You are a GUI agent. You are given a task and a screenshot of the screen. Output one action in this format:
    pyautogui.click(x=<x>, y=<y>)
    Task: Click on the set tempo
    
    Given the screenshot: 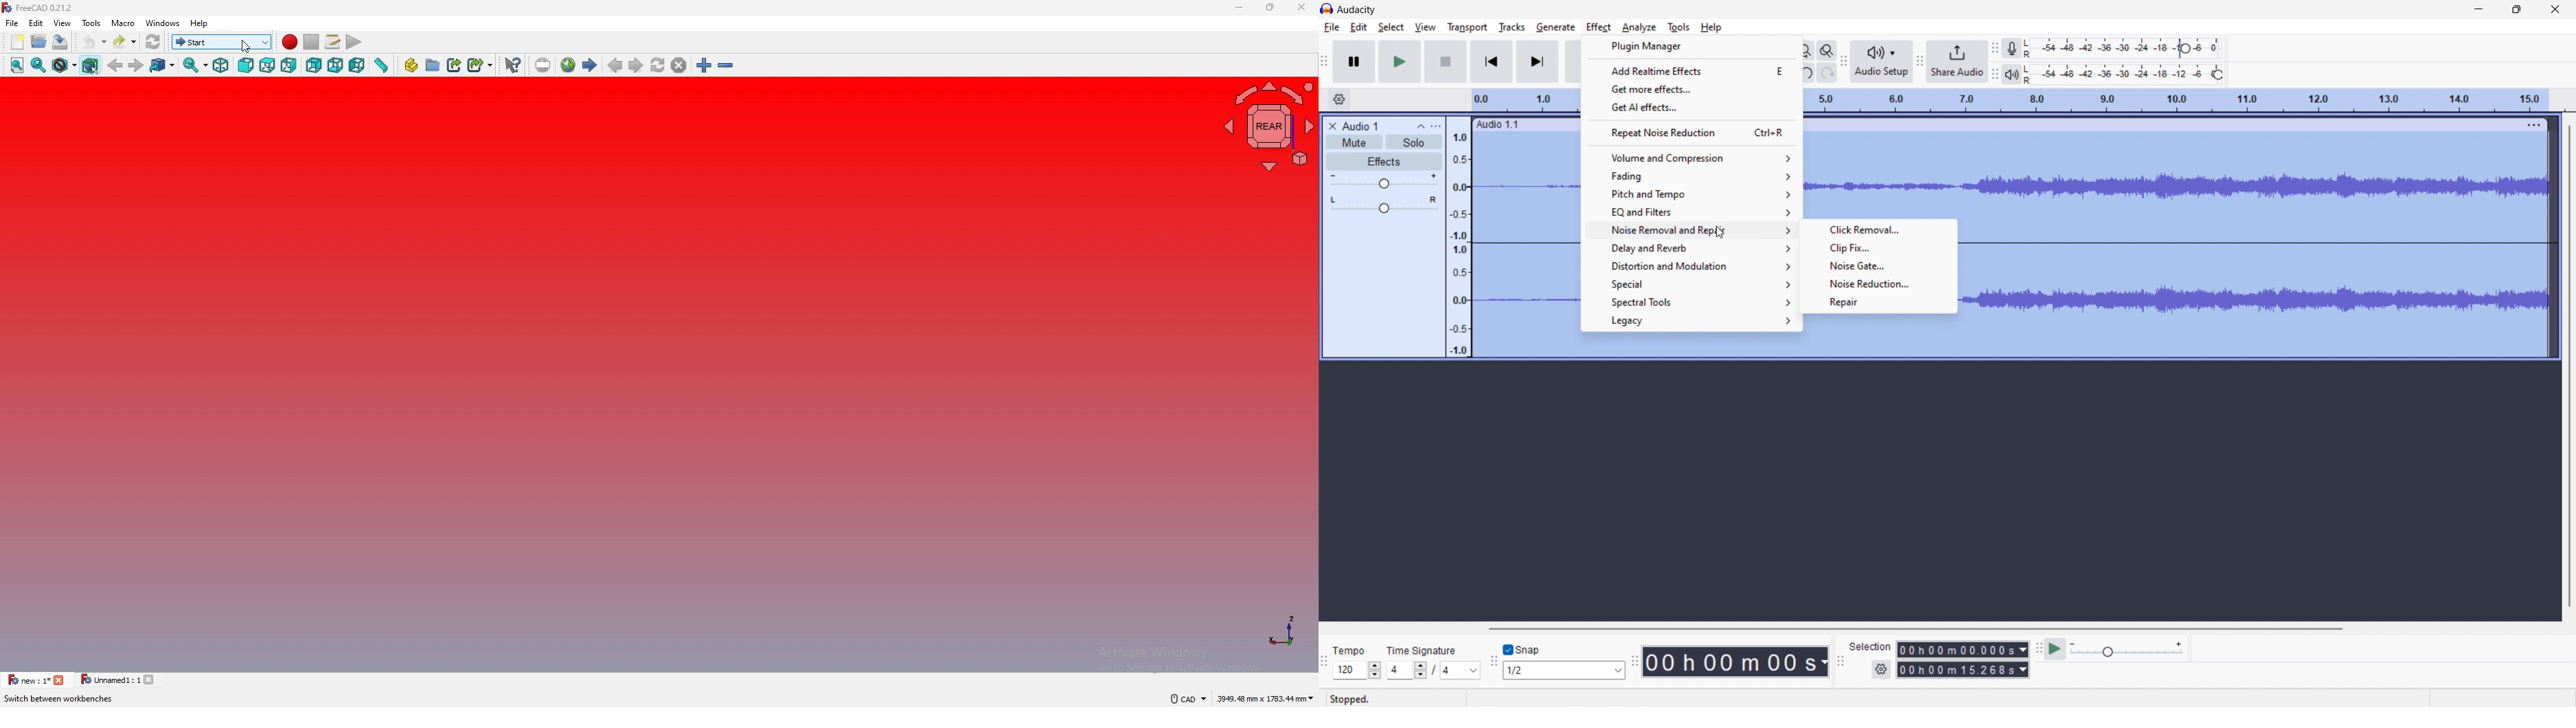 What is the action you would take?
    pyautogui.click(x=1357, y=661)
    